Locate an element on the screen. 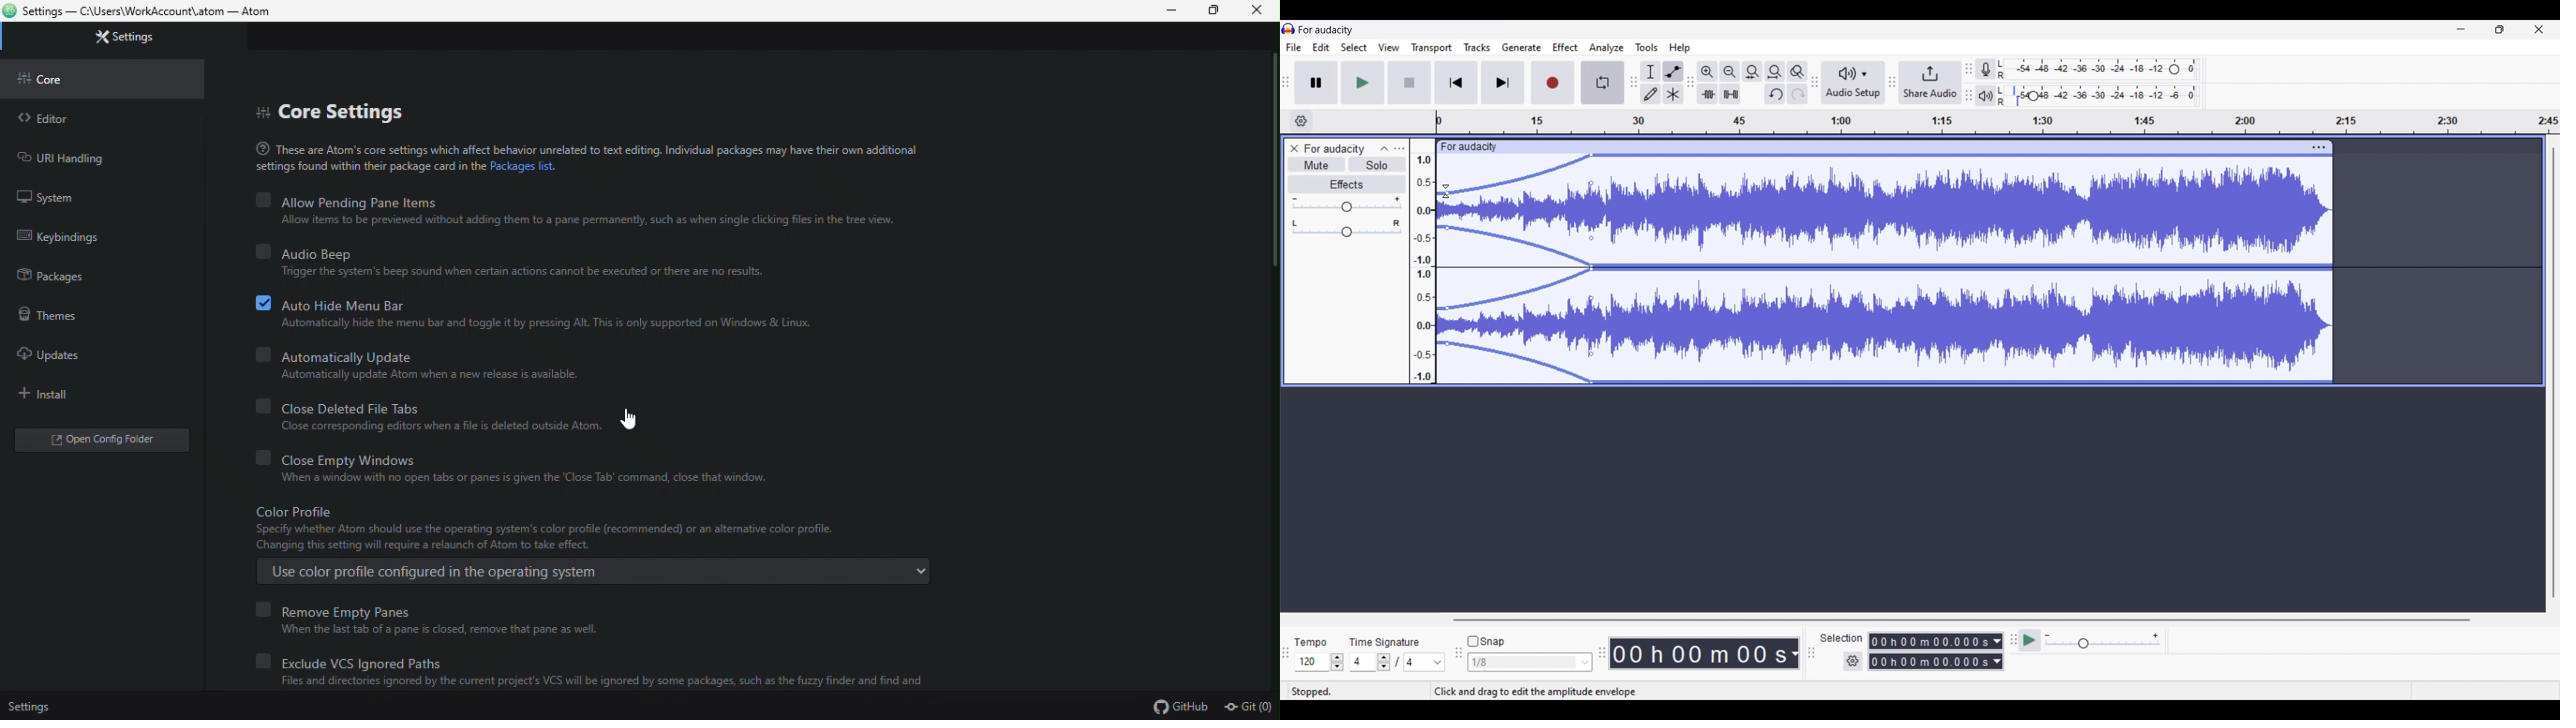 The width and height of the screenshot is (2576, 728). Tracks is located at coordinates (1477, 47).